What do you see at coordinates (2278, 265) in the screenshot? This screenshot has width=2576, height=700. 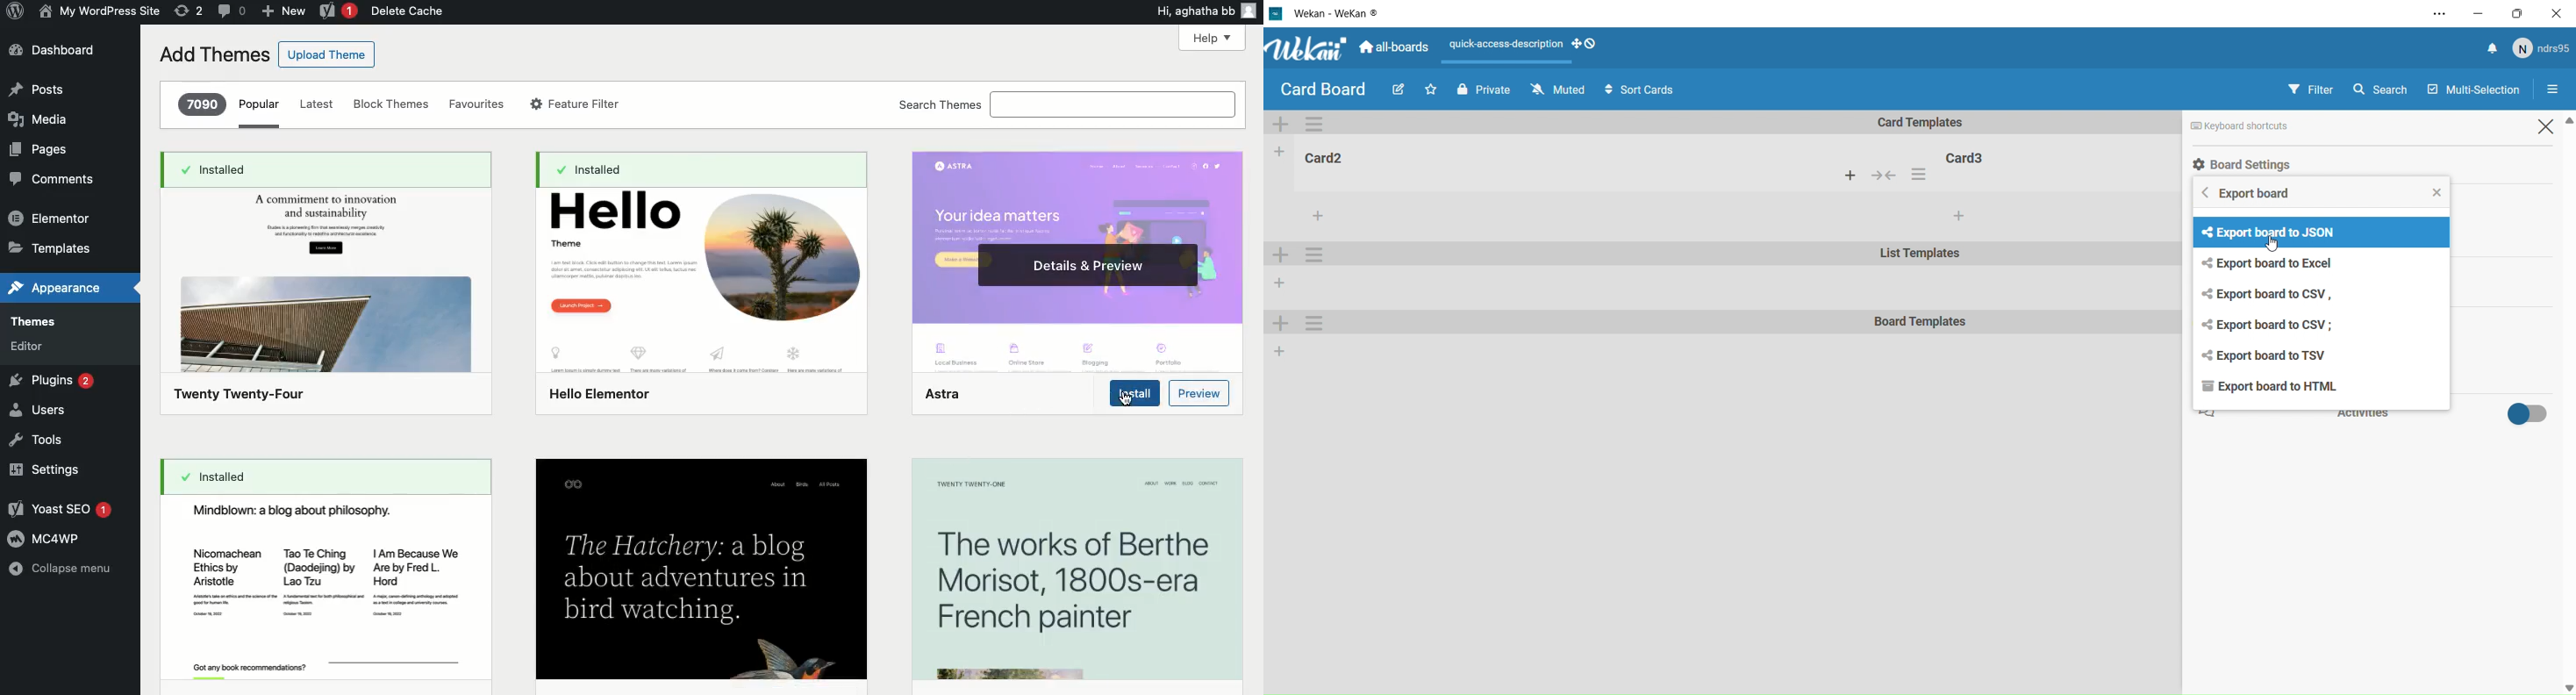 I see `Export to excel` at bounding box center [2278, 265].